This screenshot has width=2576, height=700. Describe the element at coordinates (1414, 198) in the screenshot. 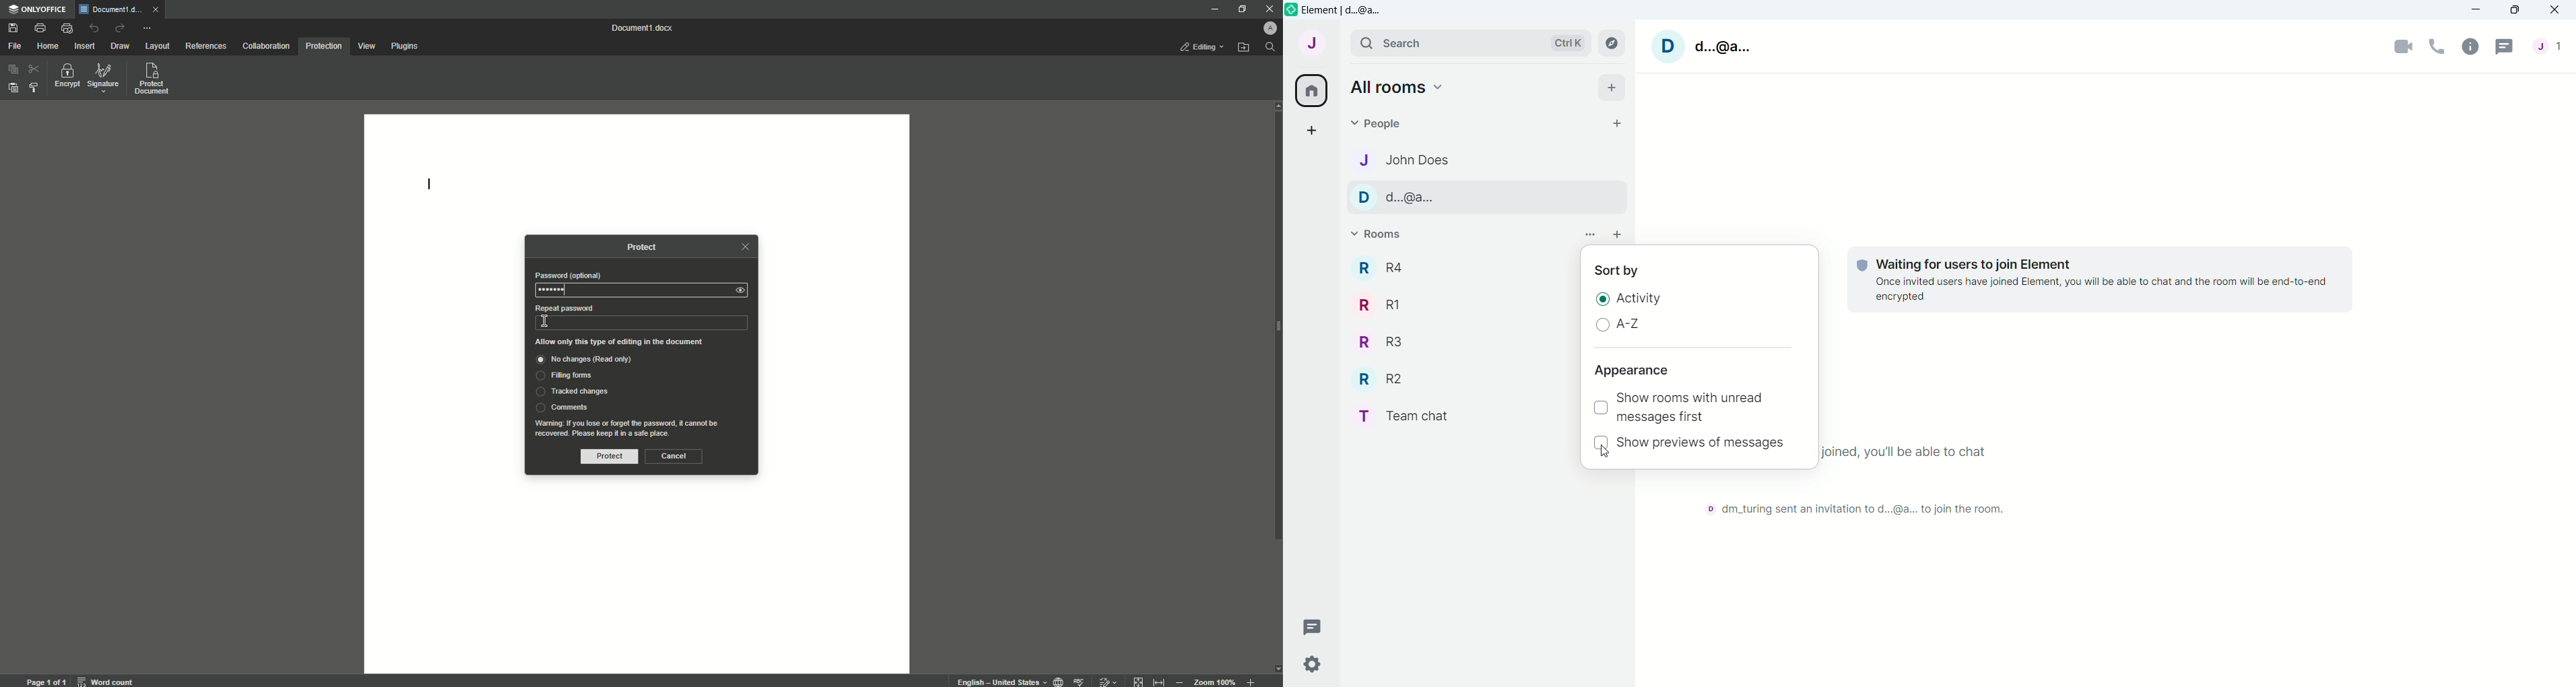

I see `D d...@a...` at that location.